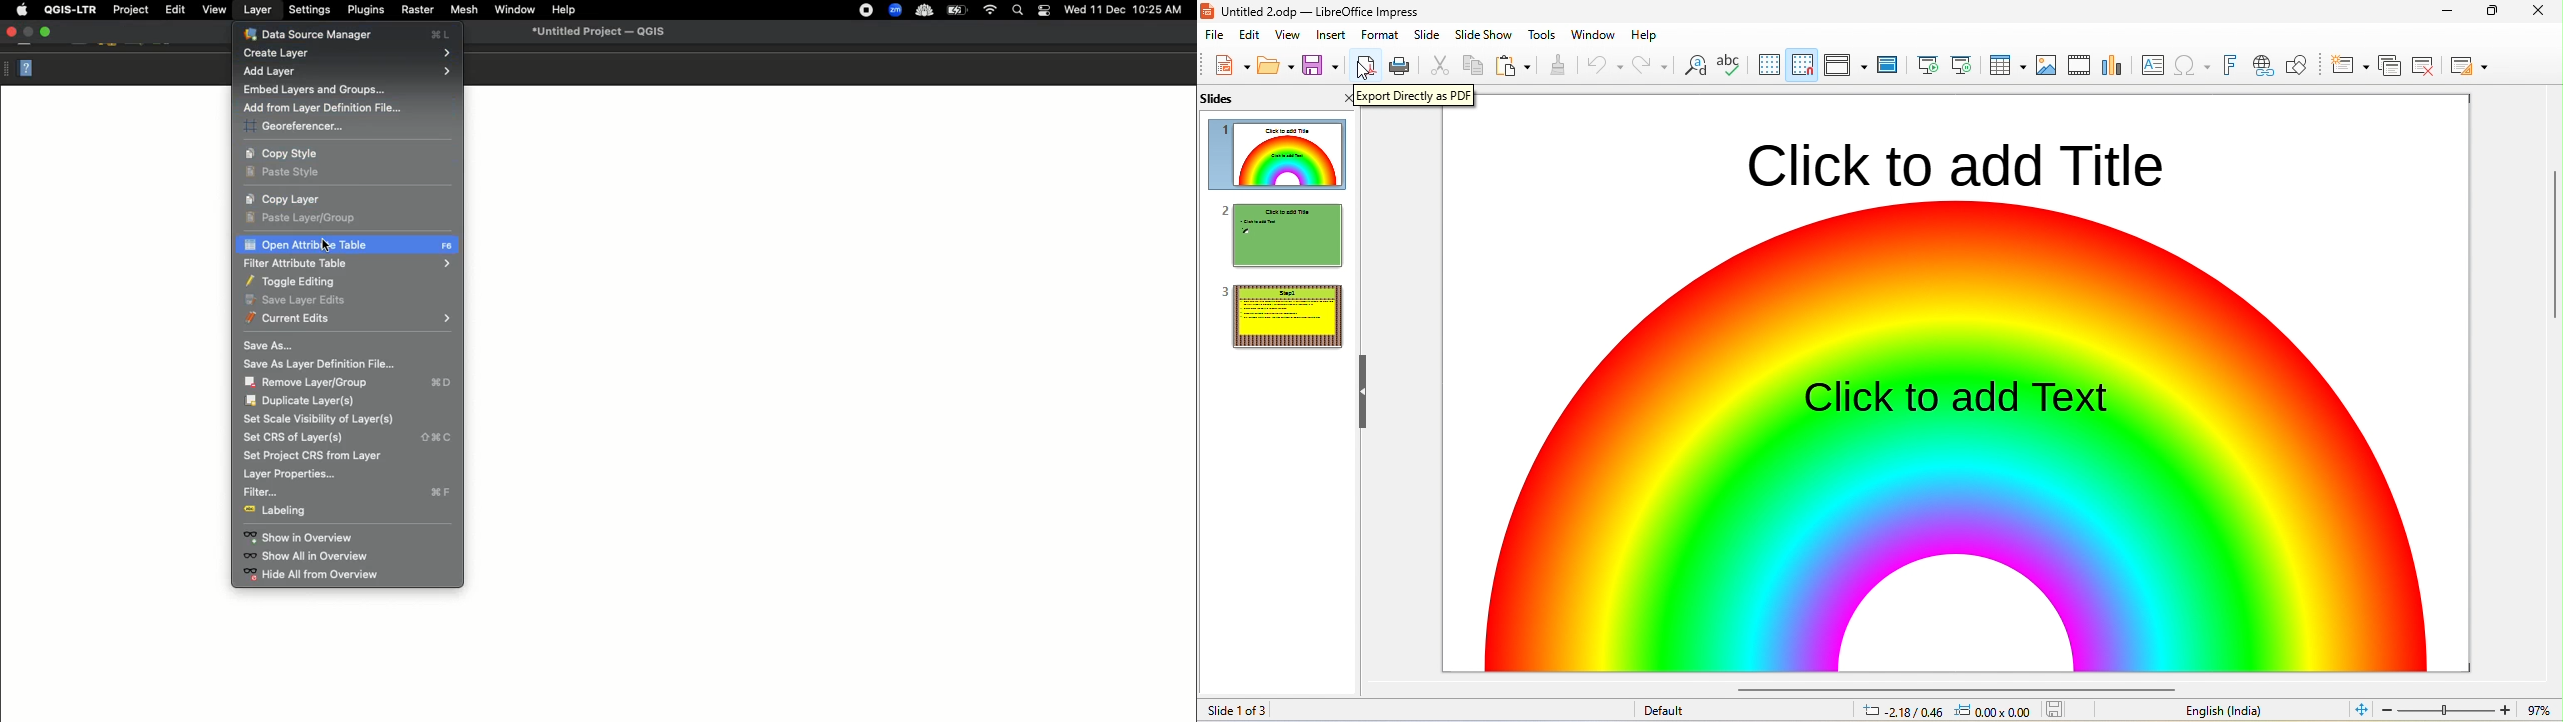 This screenshot has height=728, width=2576. Describe the element at coordinates (1211, 10) in the screenshot. I see `logo` at that location.